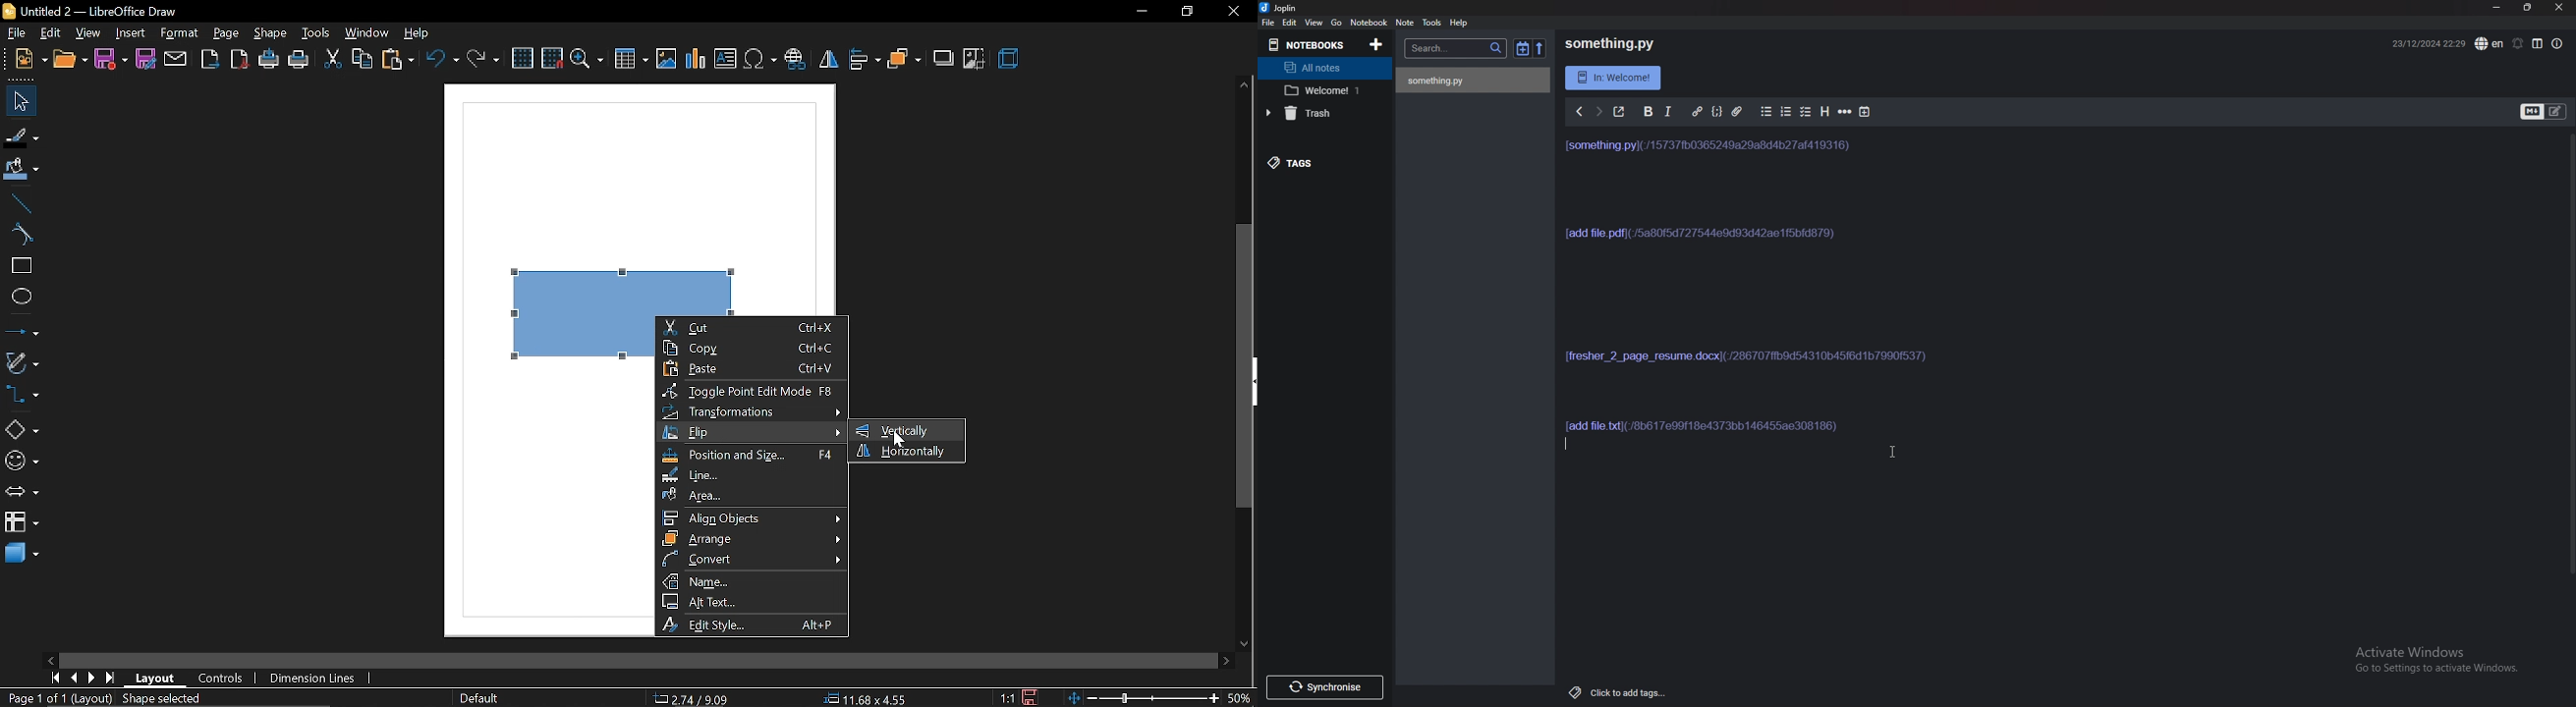 The width and height of the screenshot is (2576, 728). I want to click on print, so click(301, 59).